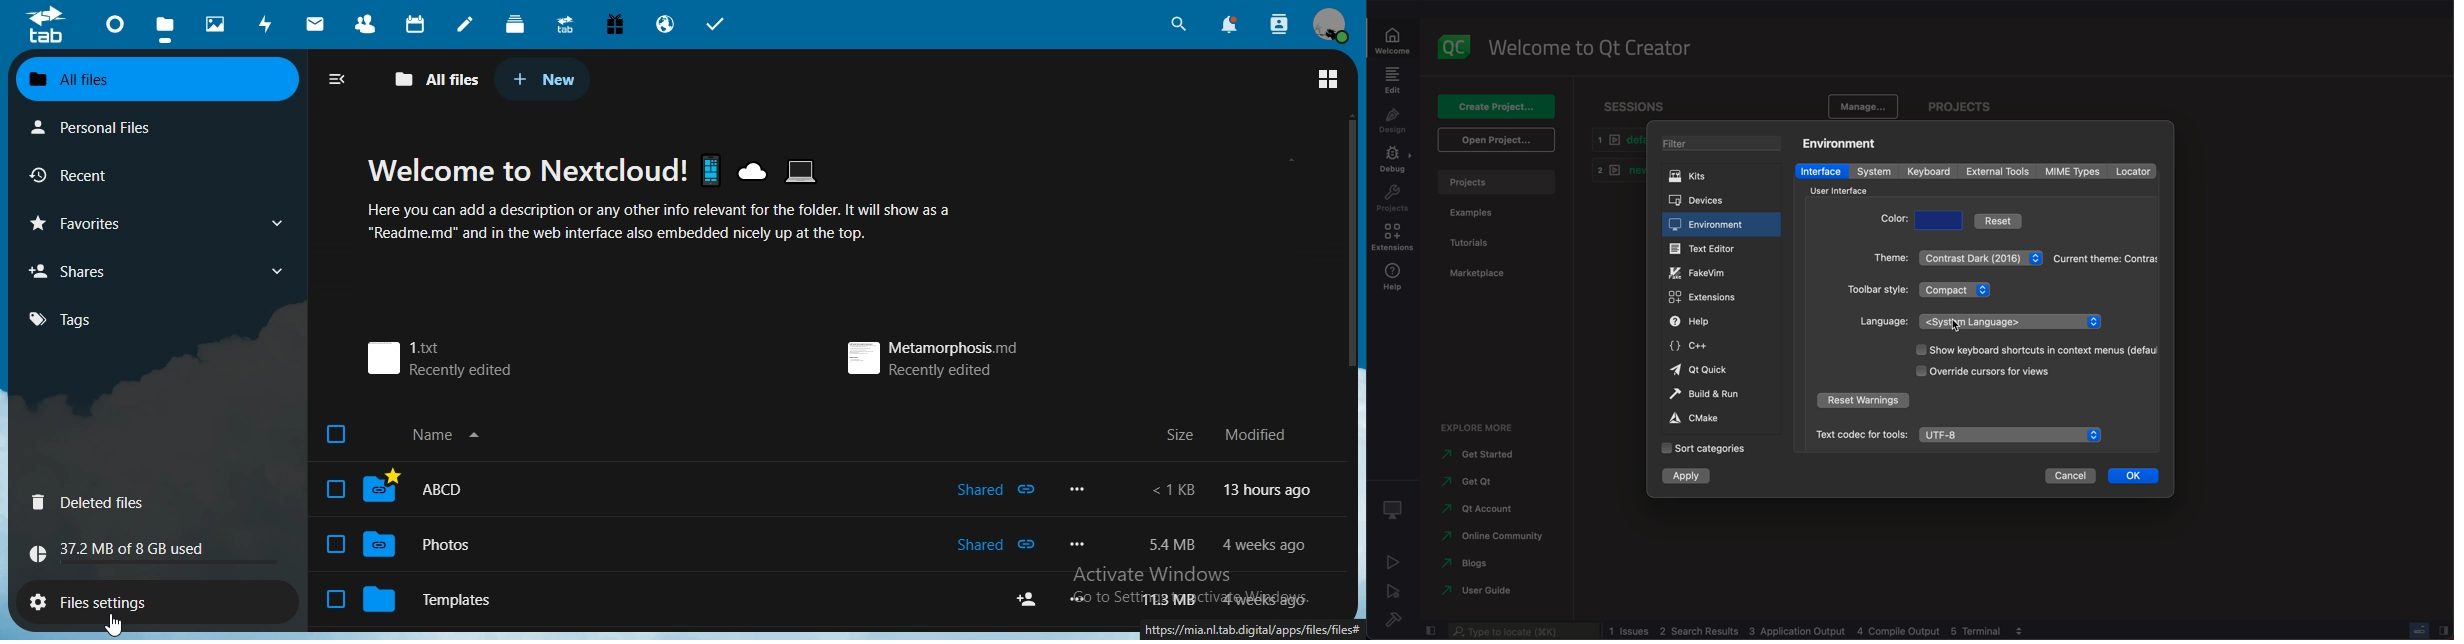 The width and height of the screenshot is (2464, 644). Describe the element at coordinates (616, 24) in the screenshot. I see `free trial` at that location.